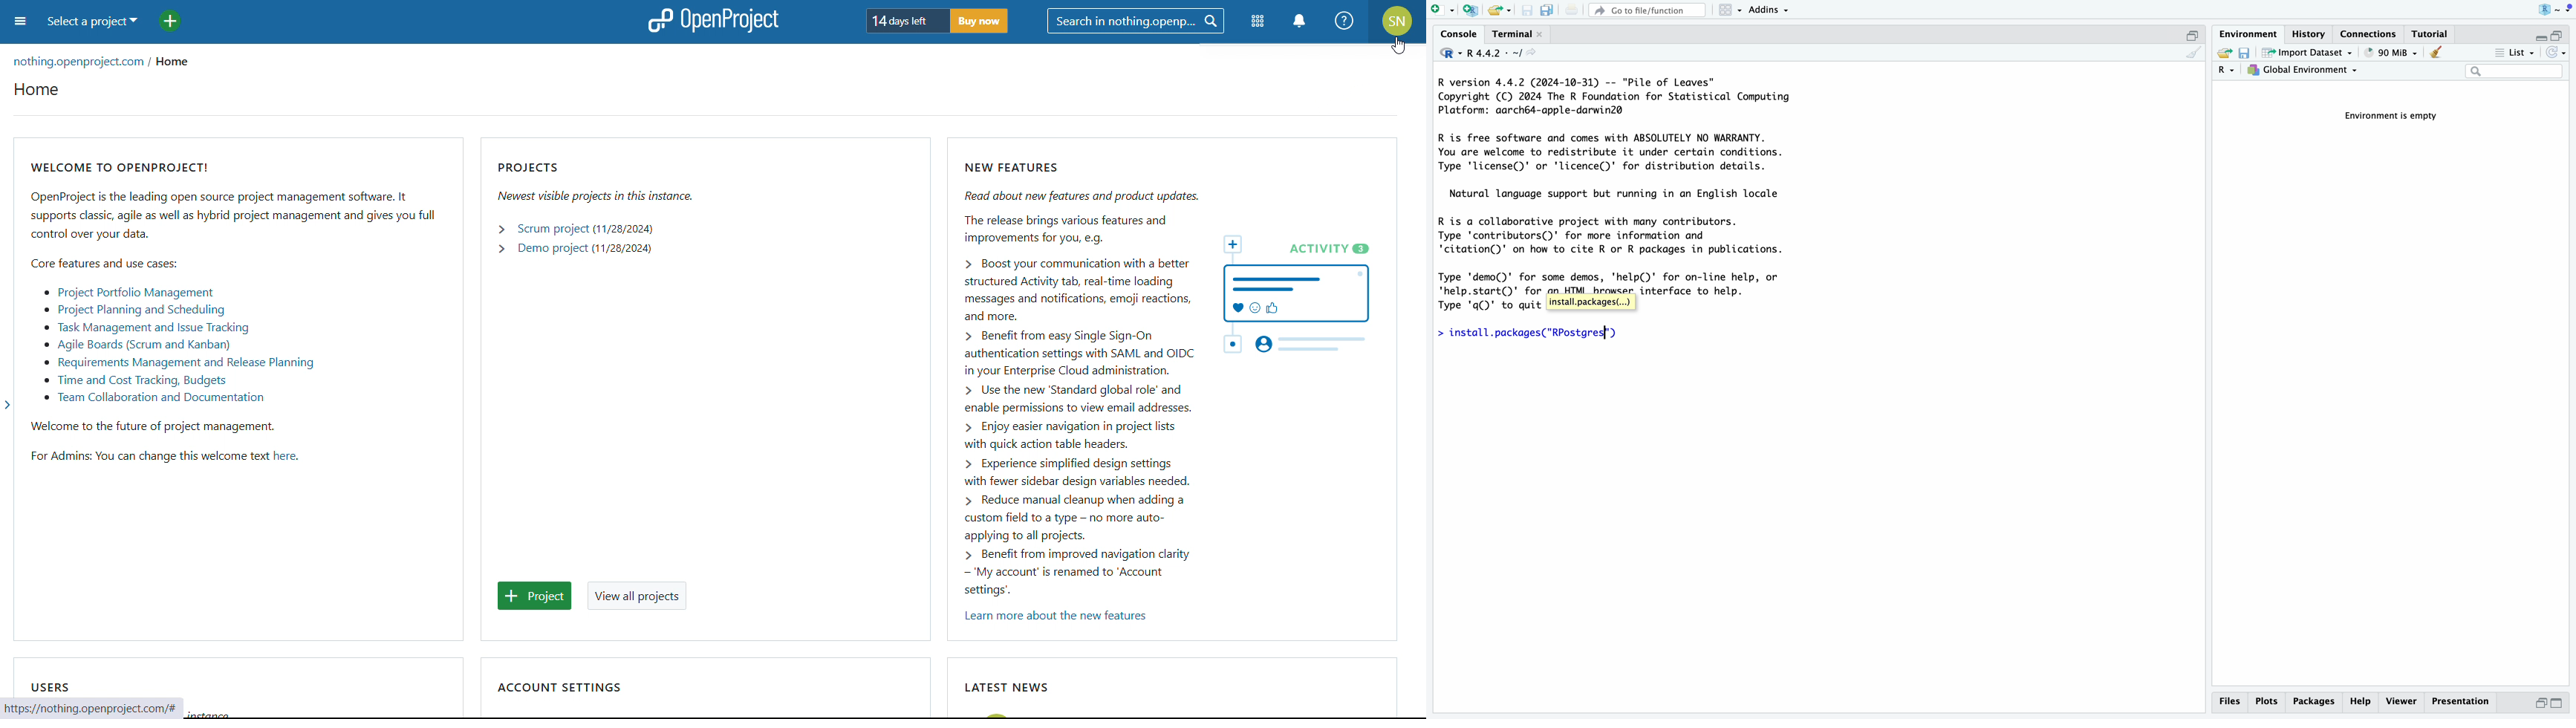  I want to click on history, so click(2313, 33).